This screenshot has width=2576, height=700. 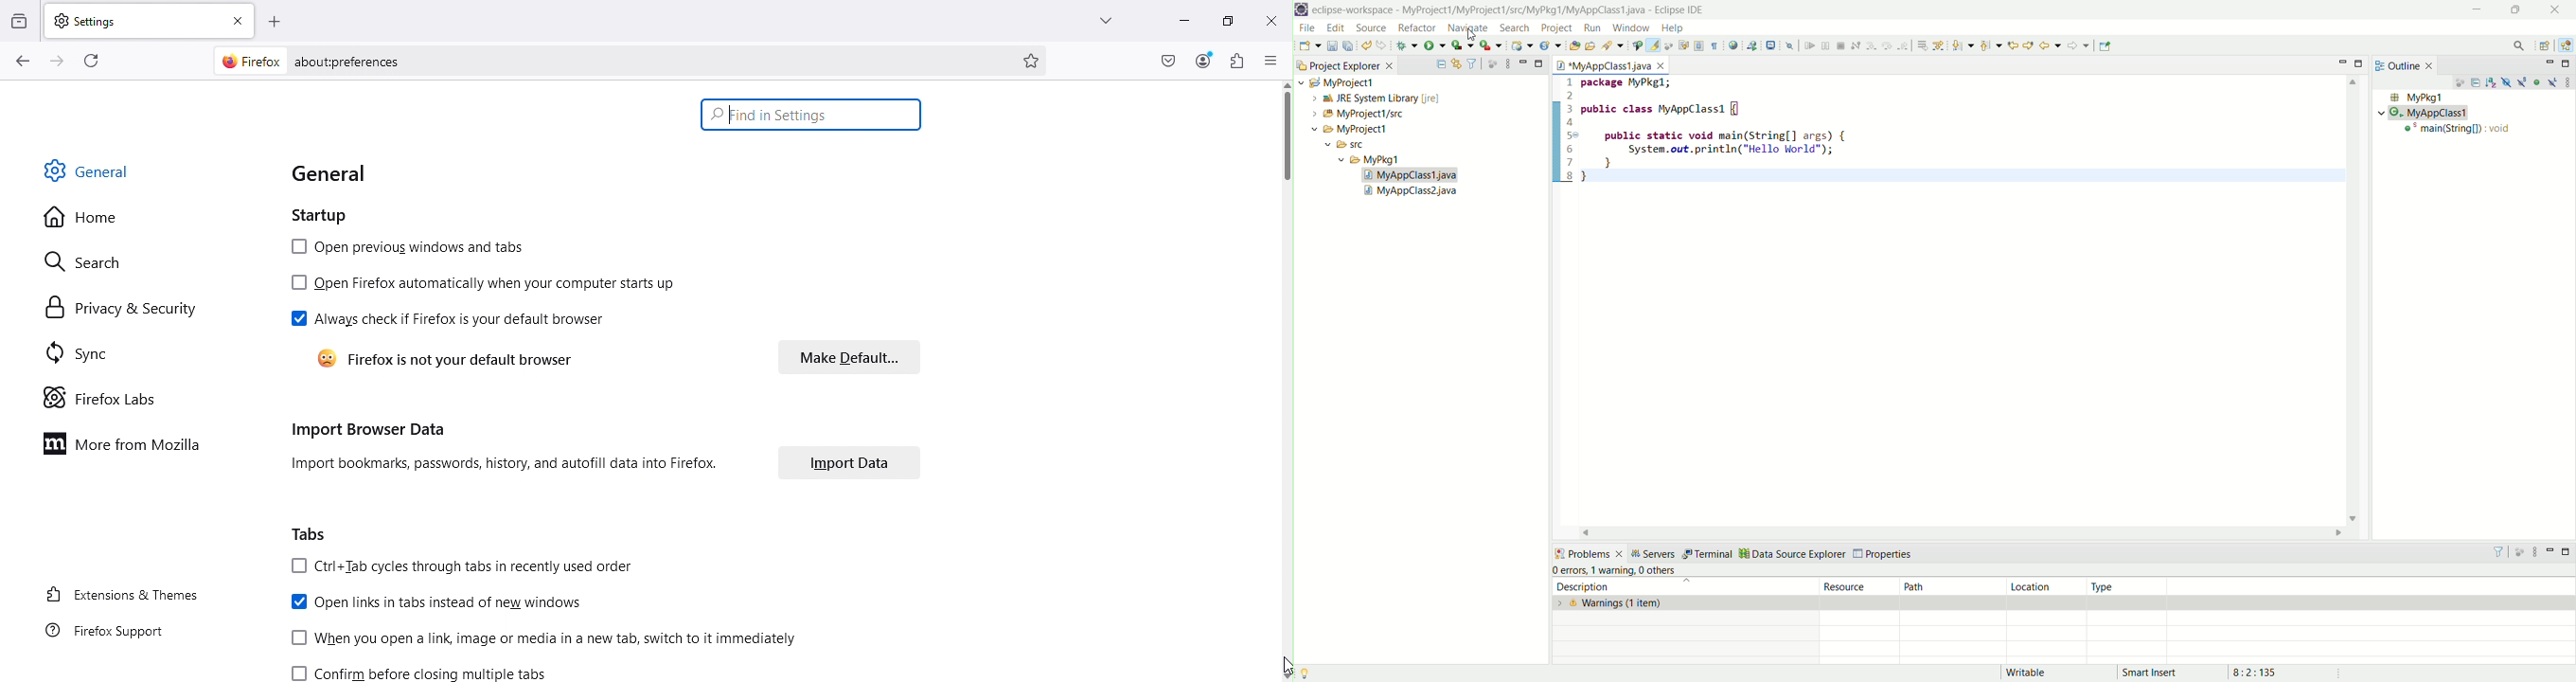 What do you see at coordinates (2345, 62) in the screenshot?
I see `minimize` at bounding box center [2345, 62].